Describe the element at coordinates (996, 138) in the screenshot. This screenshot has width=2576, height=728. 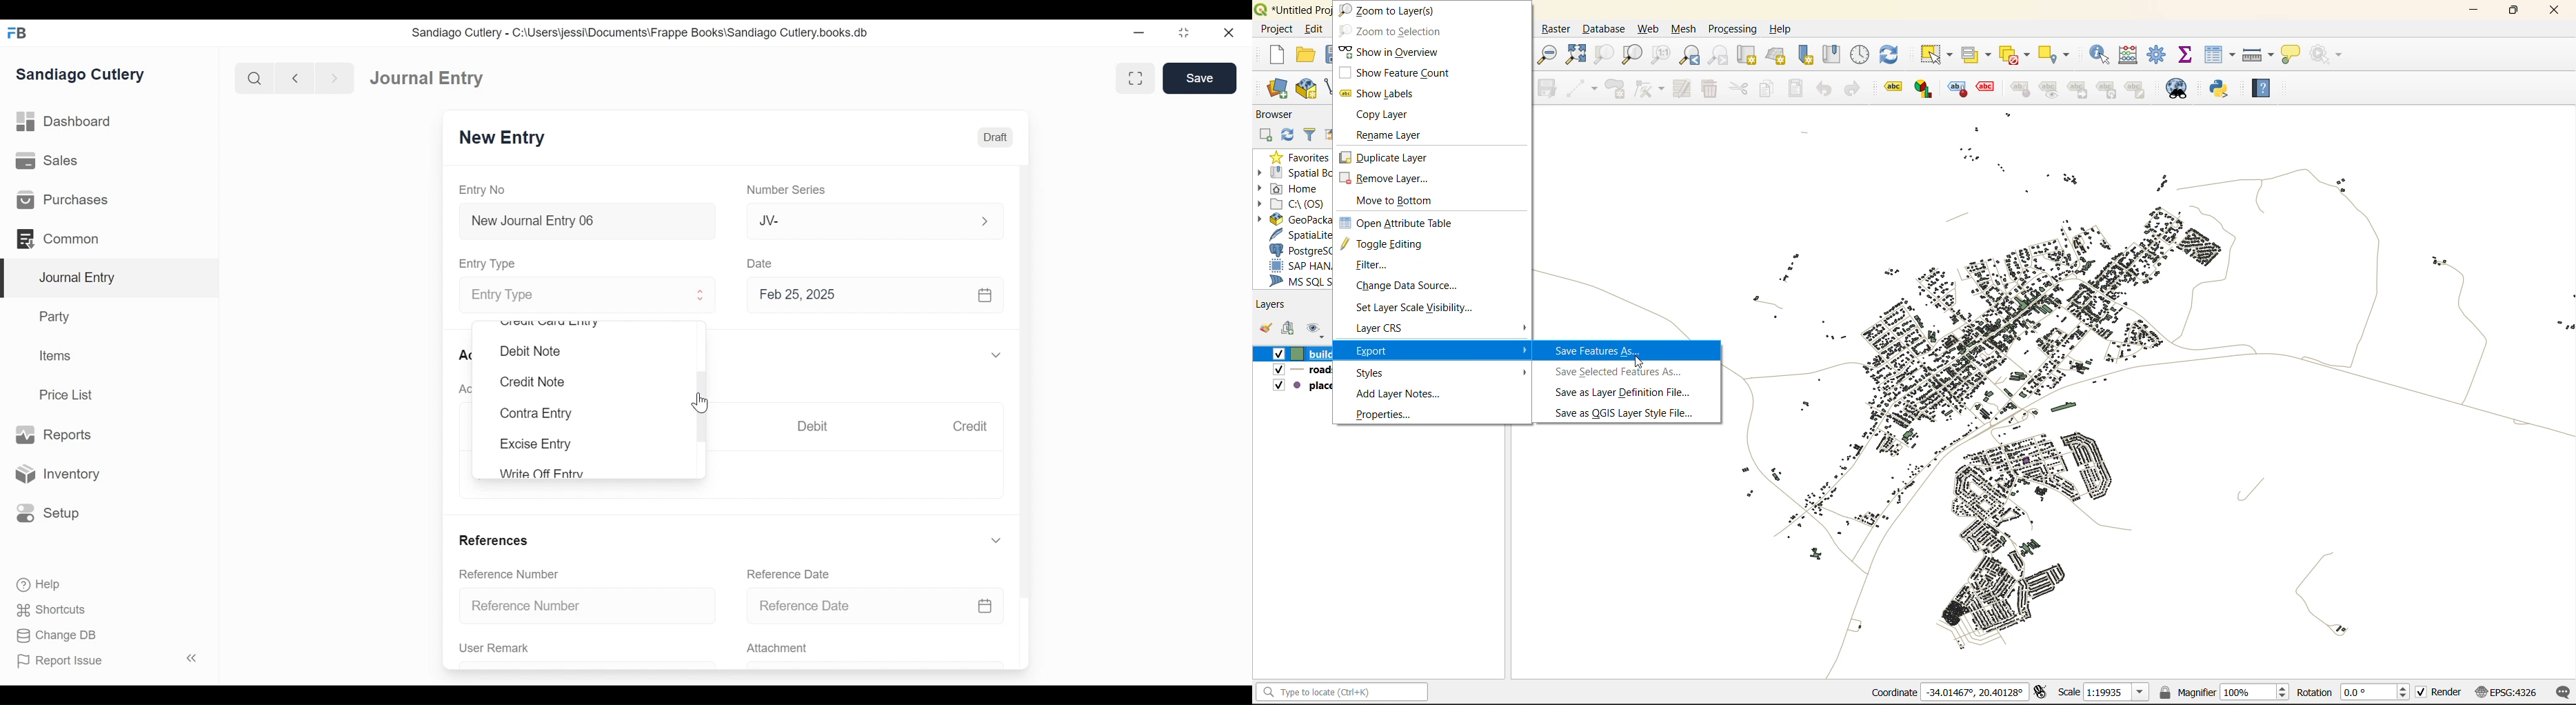
I see `Draft` at that location.